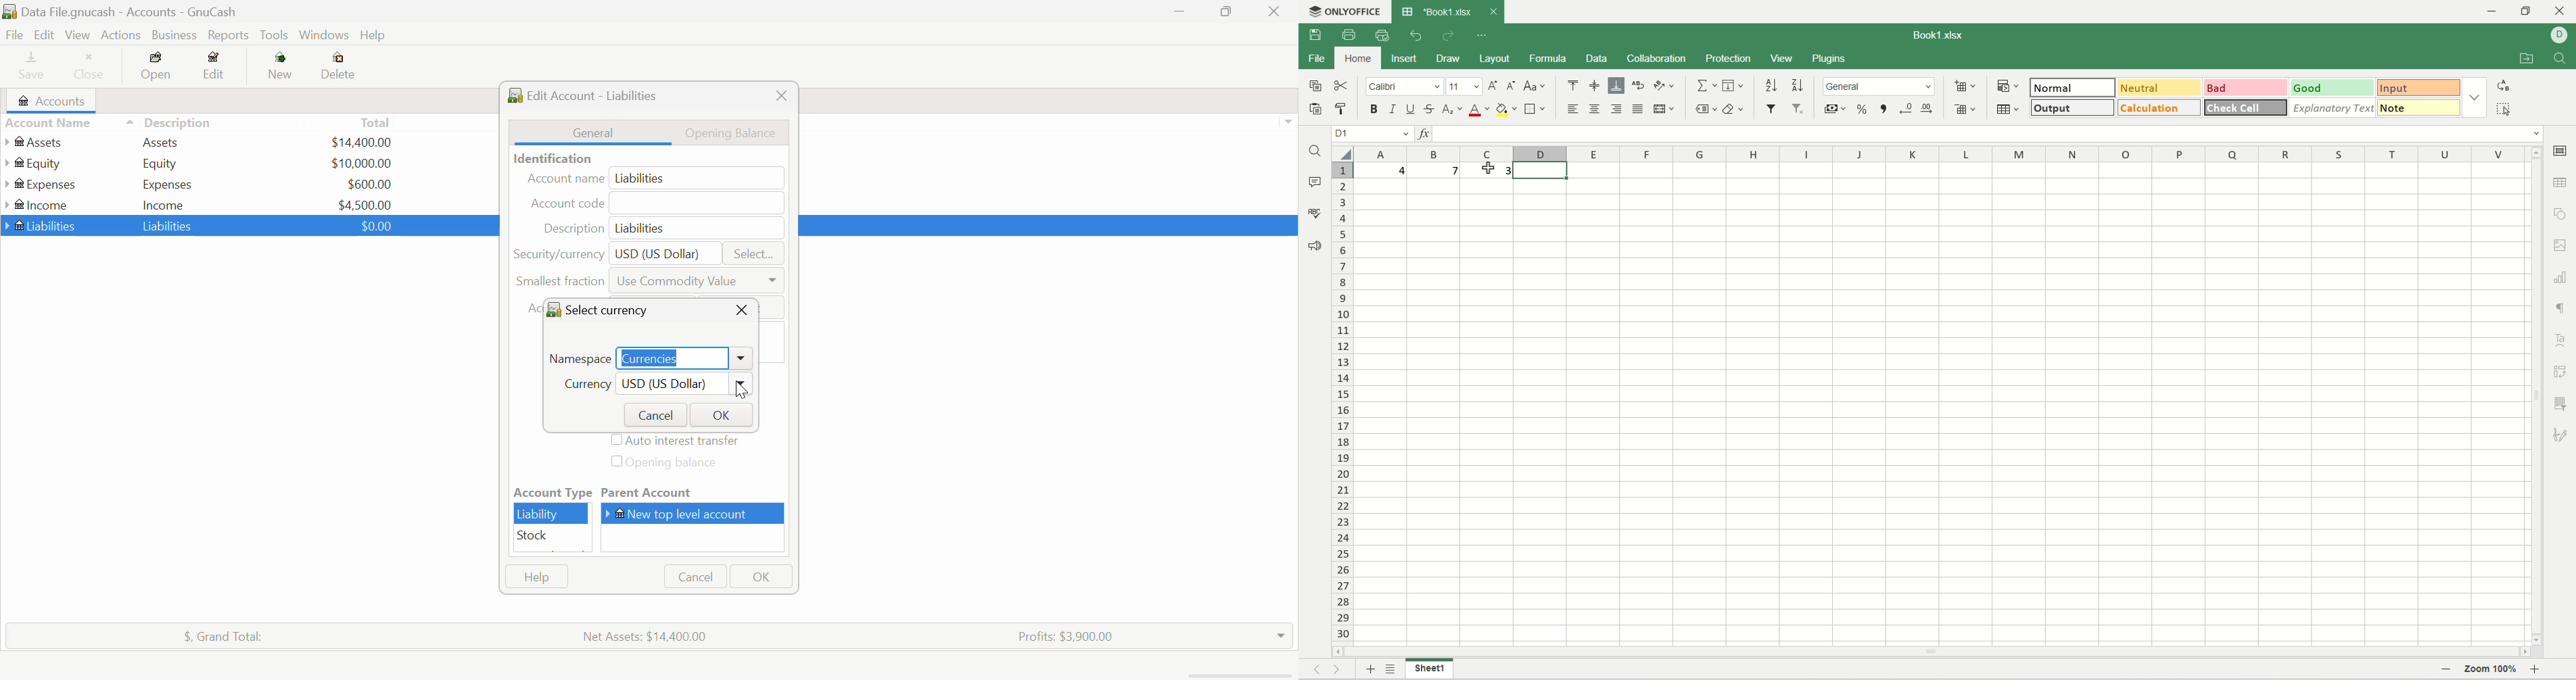  Describe the element at coordinates (1310, 10) in the screenshot. I see `application icon` at that location.